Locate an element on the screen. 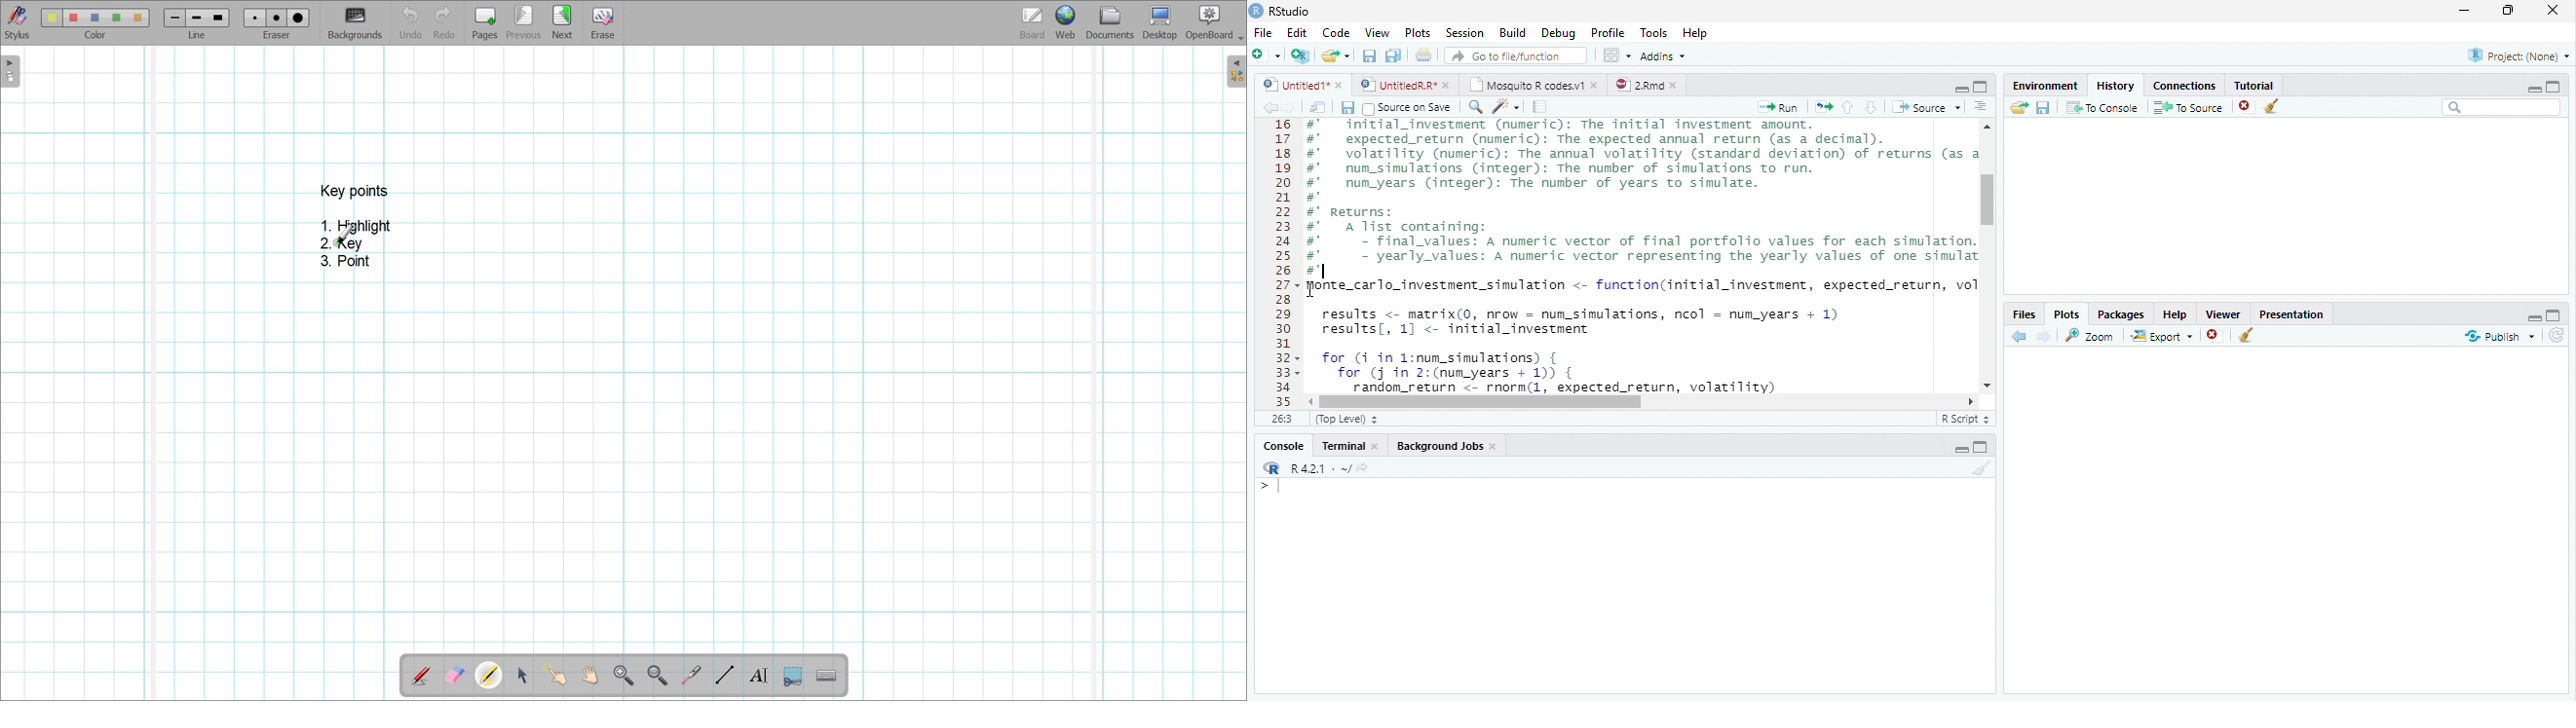  Go to file/function is located at coordinates (1514, 55).